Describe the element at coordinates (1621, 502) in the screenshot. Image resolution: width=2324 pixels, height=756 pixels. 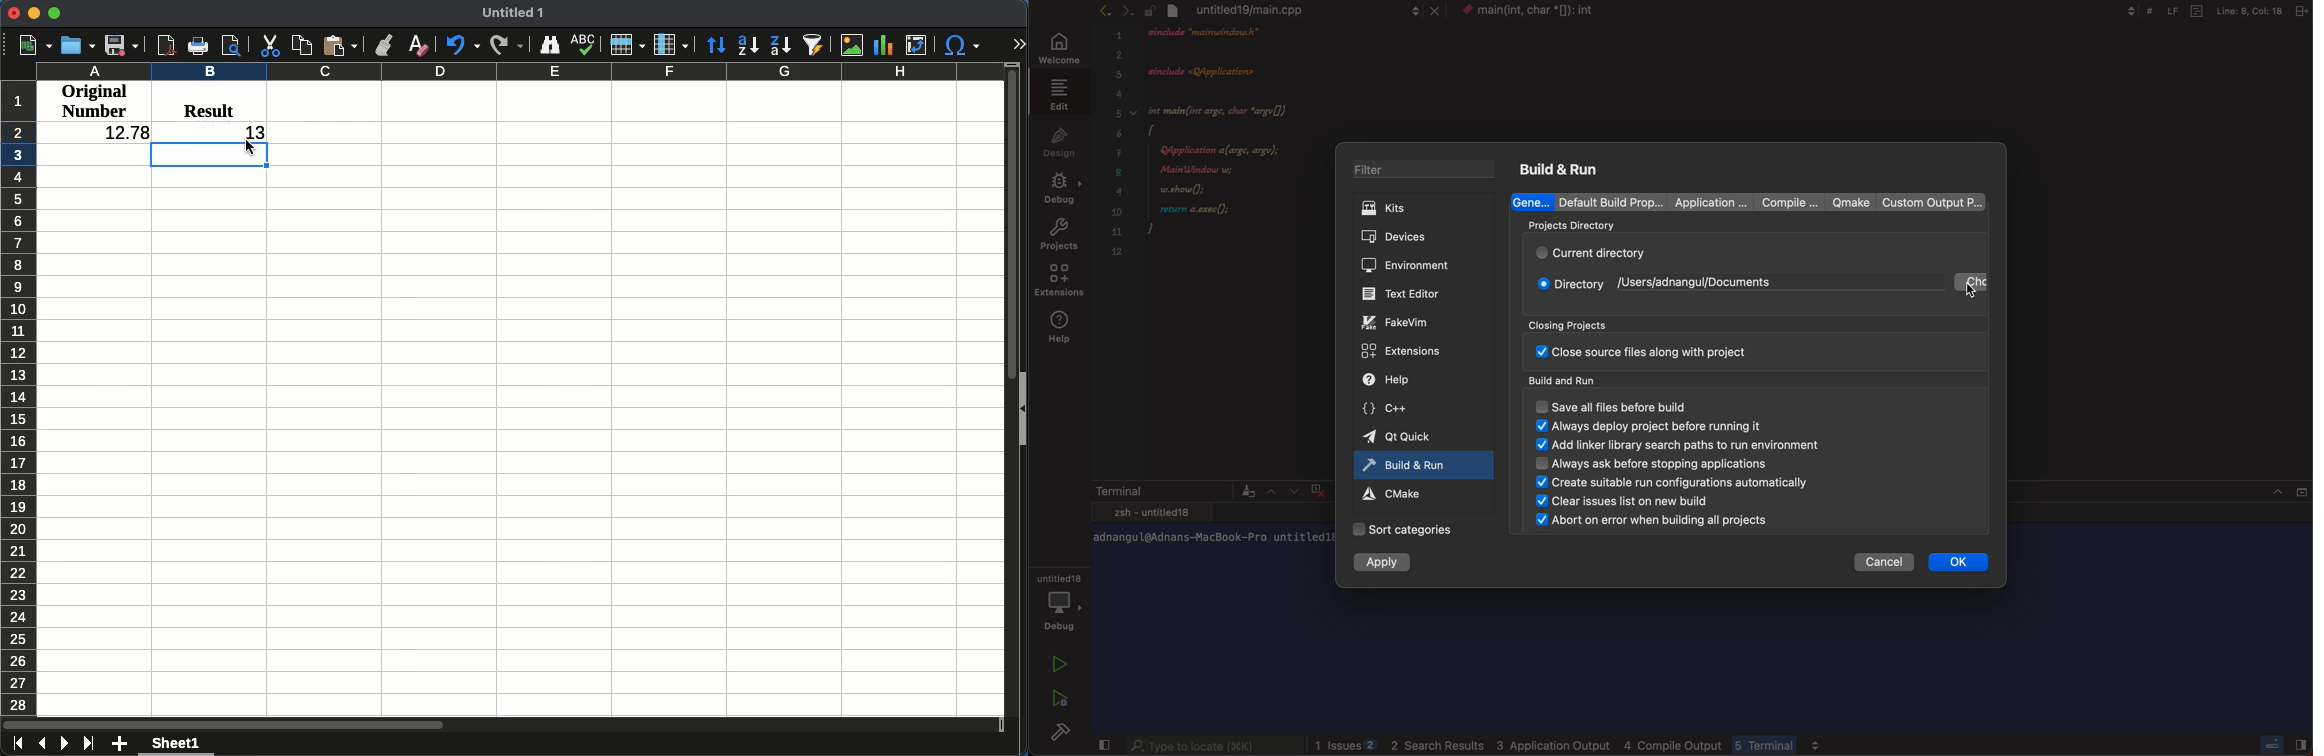
I see `clear issues` at that location.